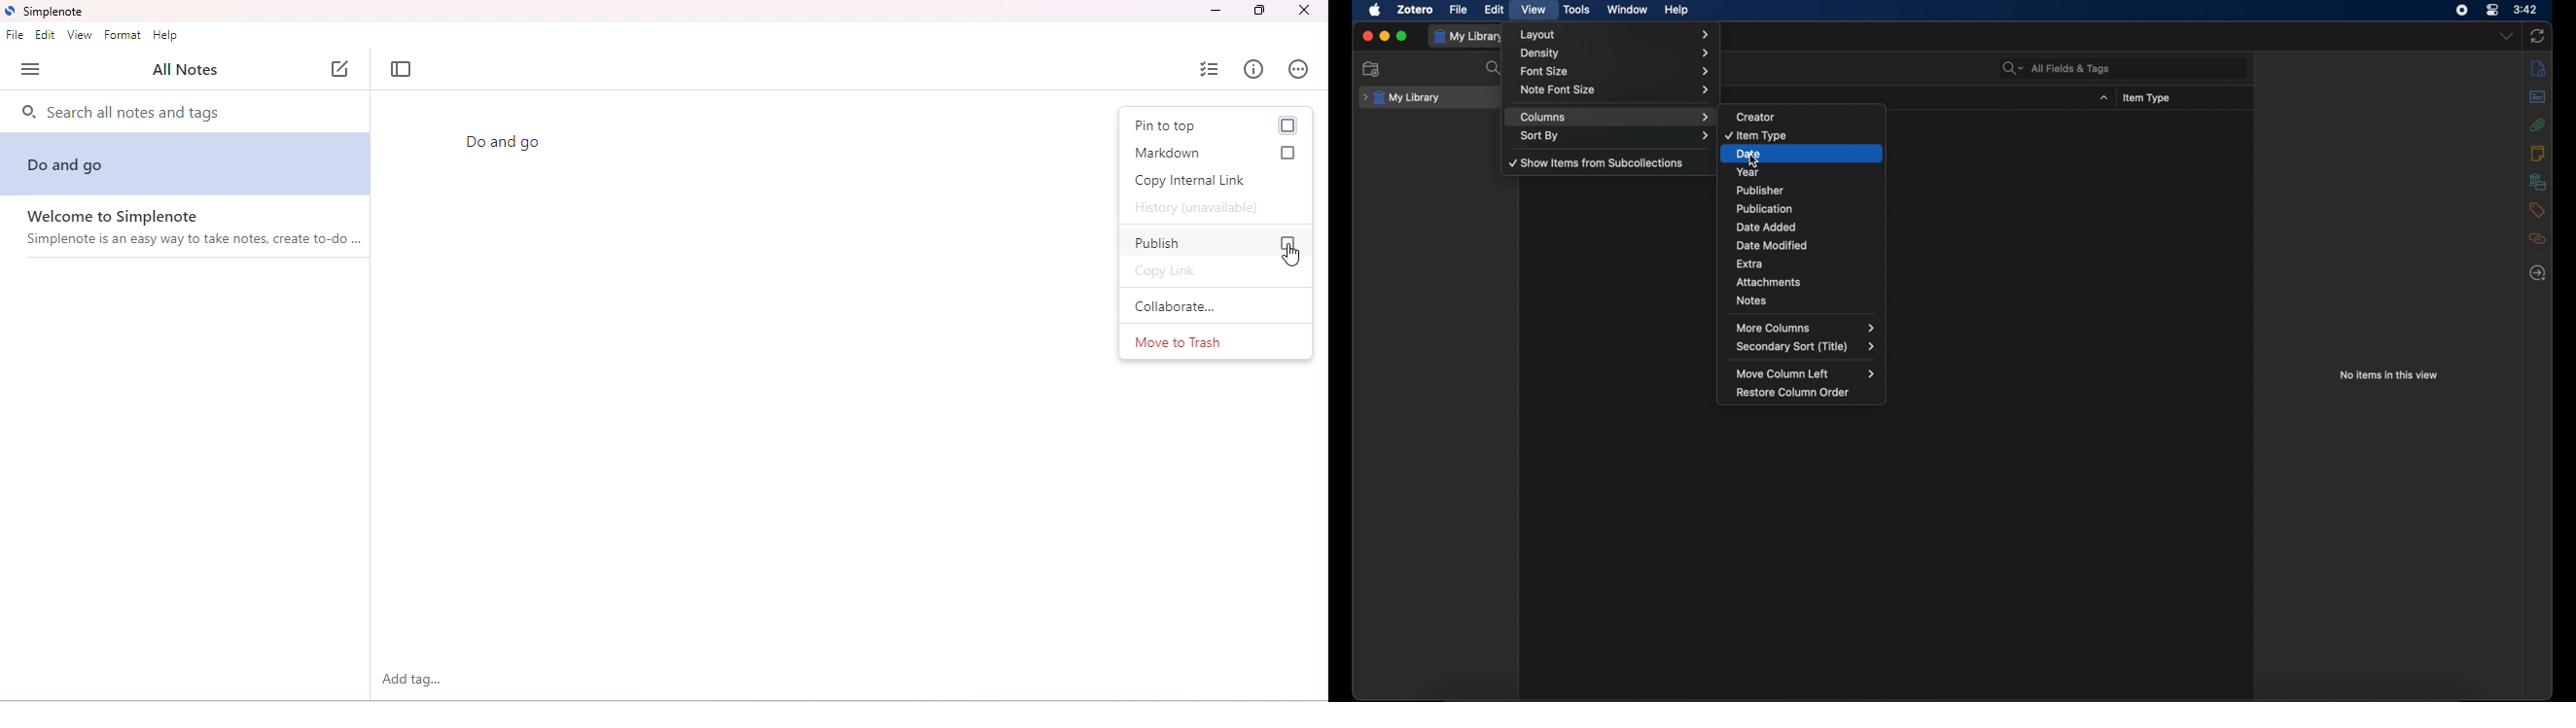 This screenshot has height=728, width=2576. Describe the element at coordinates (1806, 302) in the screenshot. I see `notes` at that location.